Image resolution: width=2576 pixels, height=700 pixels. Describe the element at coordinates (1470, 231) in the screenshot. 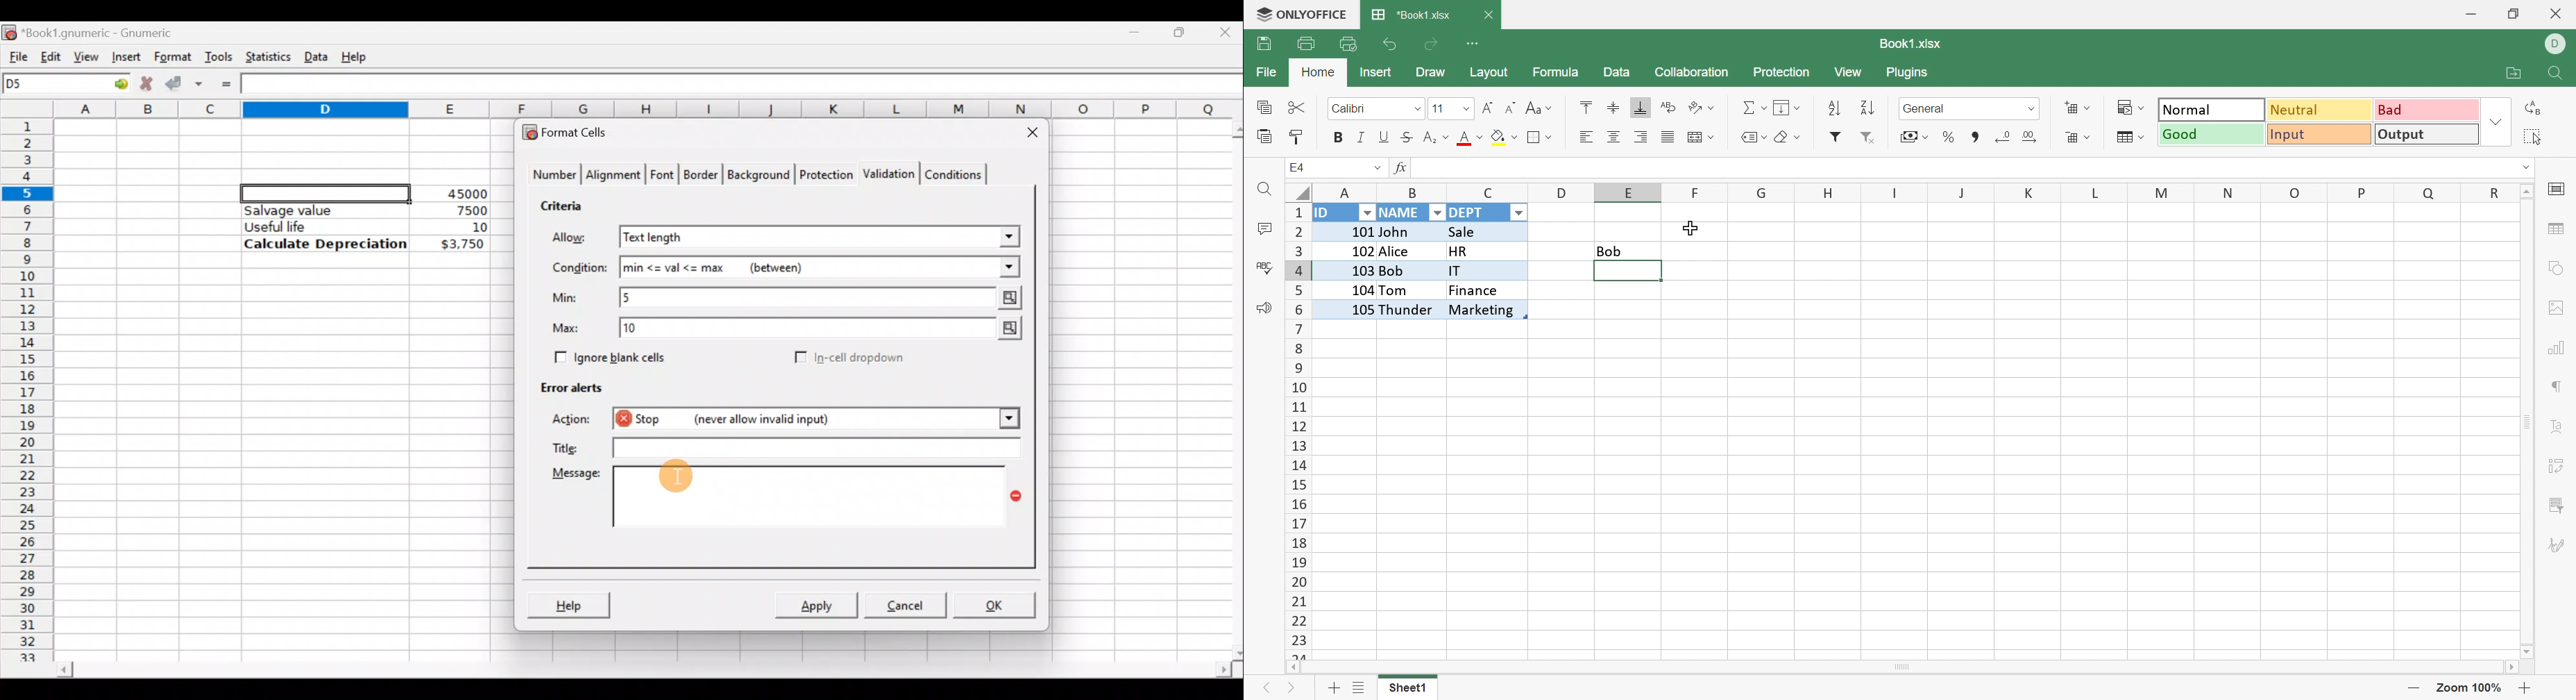

I see `Sale` at that location.